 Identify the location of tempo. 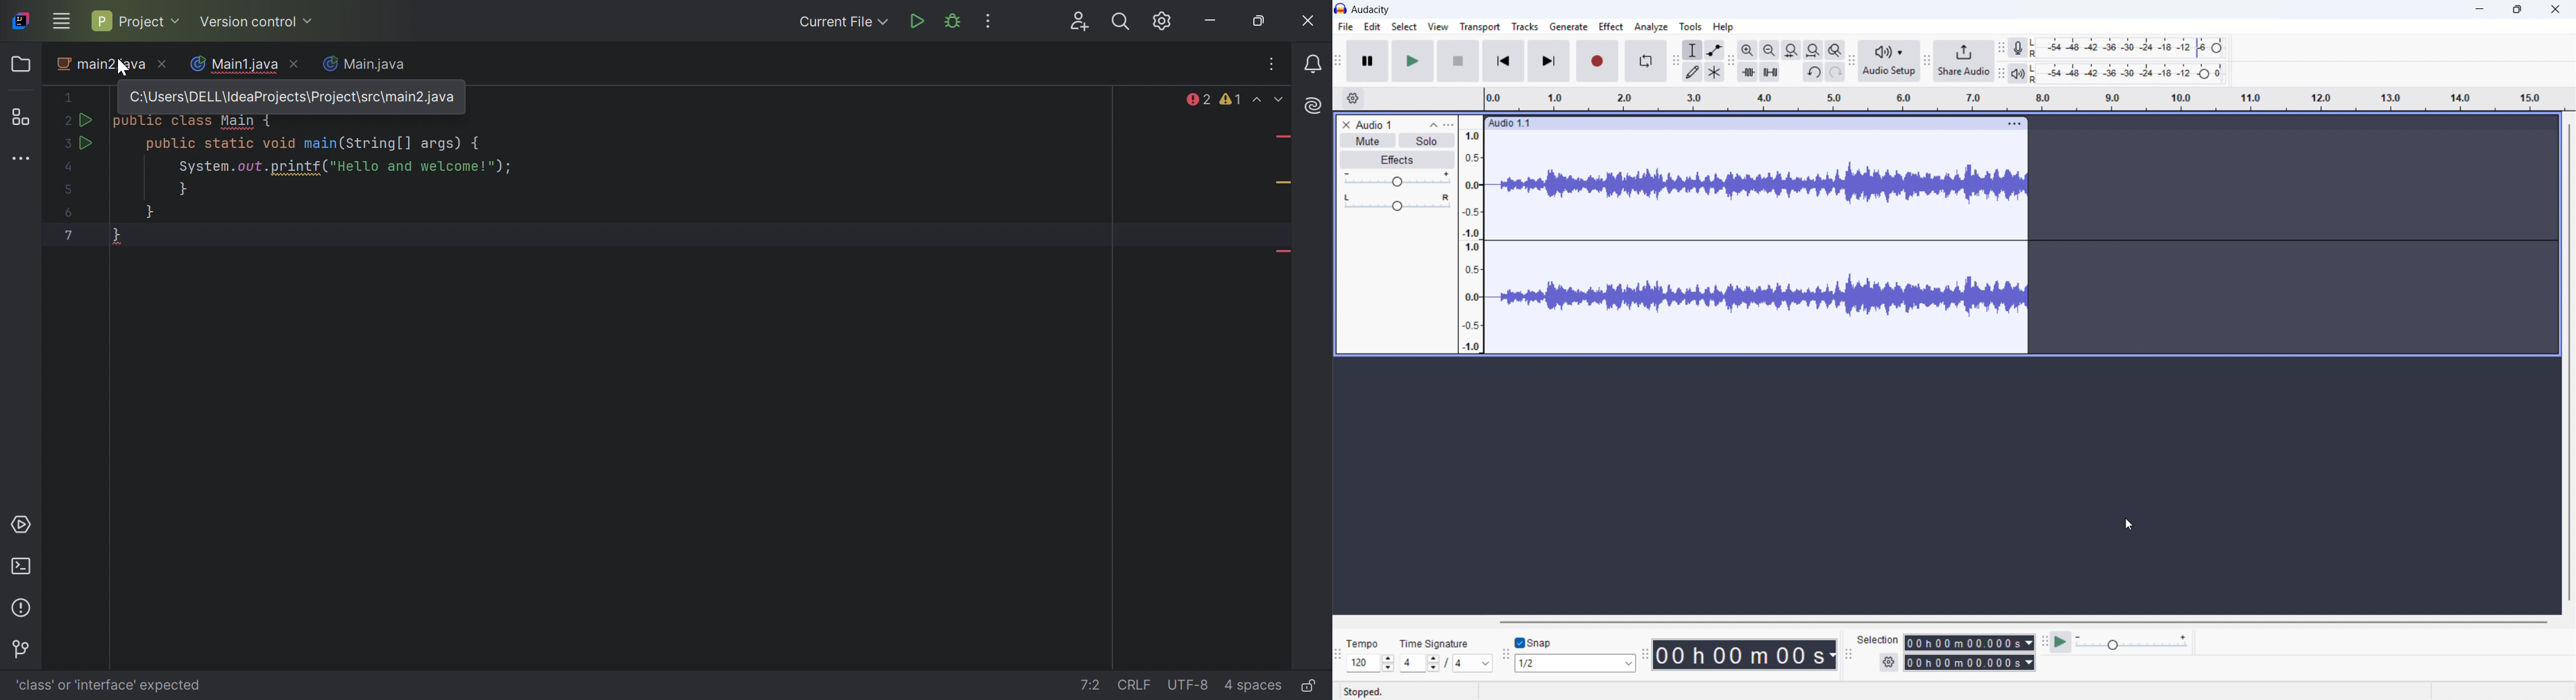
(1366, 644).